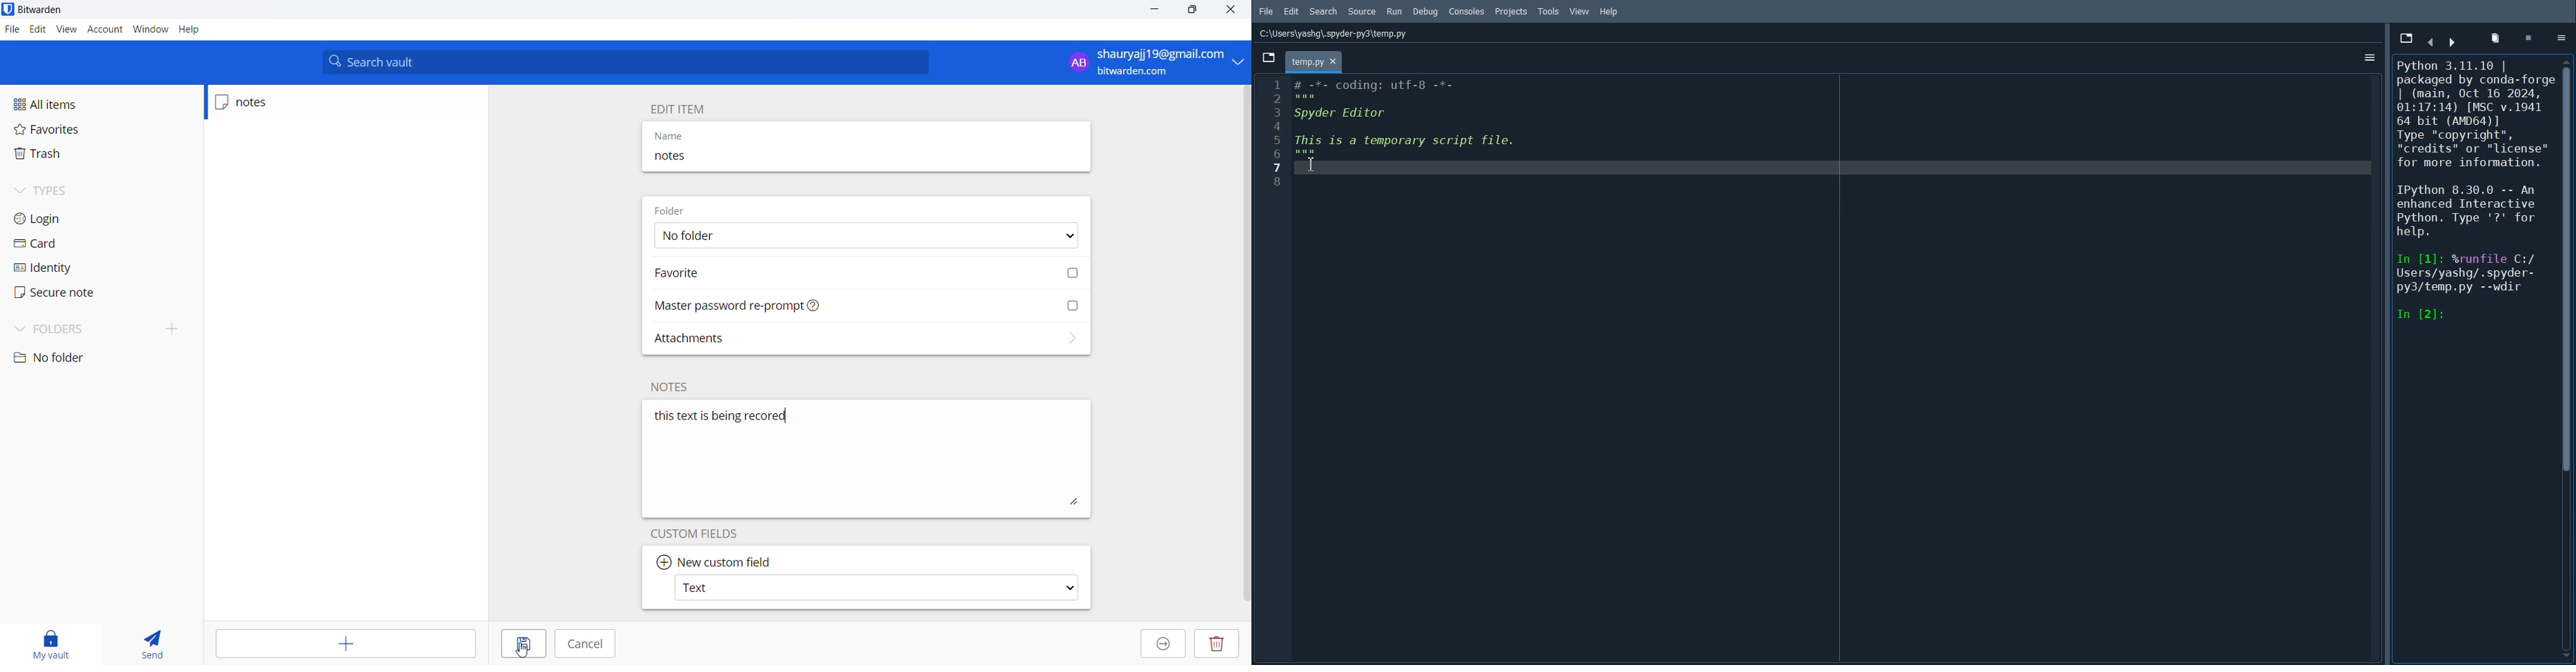 The height and width of the screenshot is (672, 2576). I want to click on move curser right, so click(2433, 42).